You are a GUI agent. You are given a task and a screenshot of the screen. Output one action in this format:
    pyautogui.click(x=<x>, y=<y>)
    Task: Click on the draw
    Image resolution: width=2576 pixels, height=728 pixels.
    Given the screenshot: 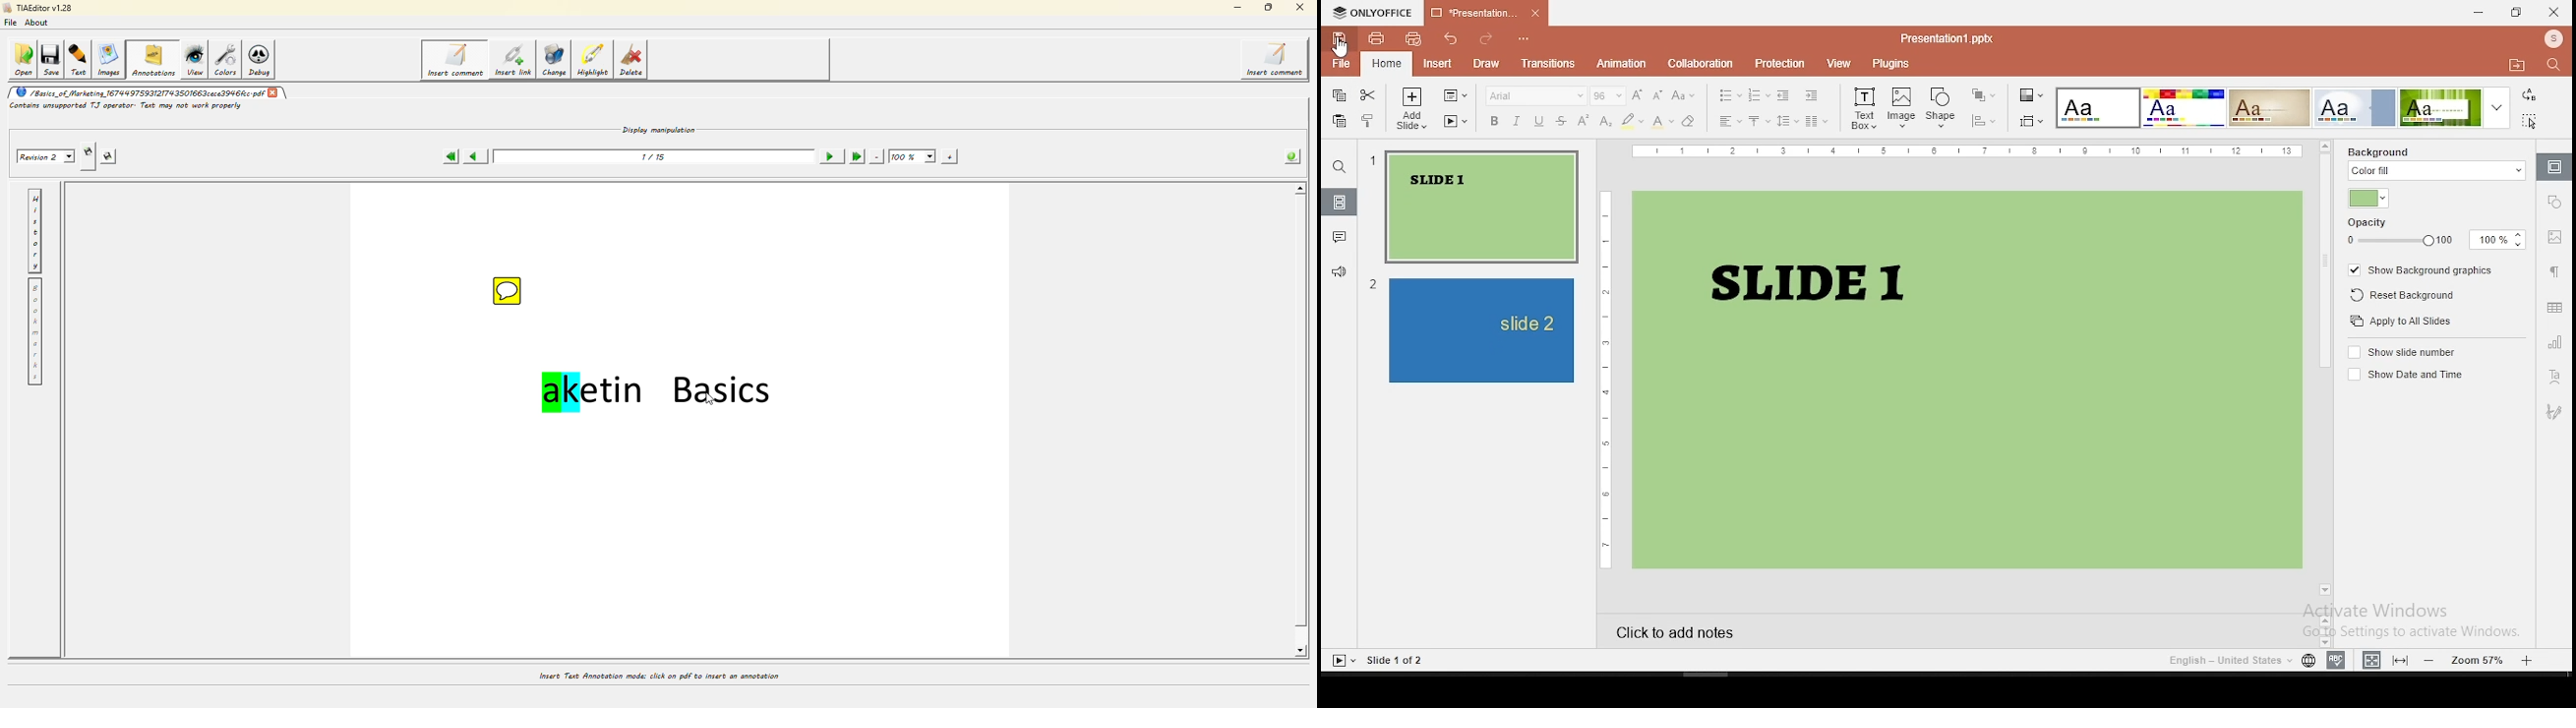 What is the action you would take?
    pyautogui.click(x=1486, y=62)
    